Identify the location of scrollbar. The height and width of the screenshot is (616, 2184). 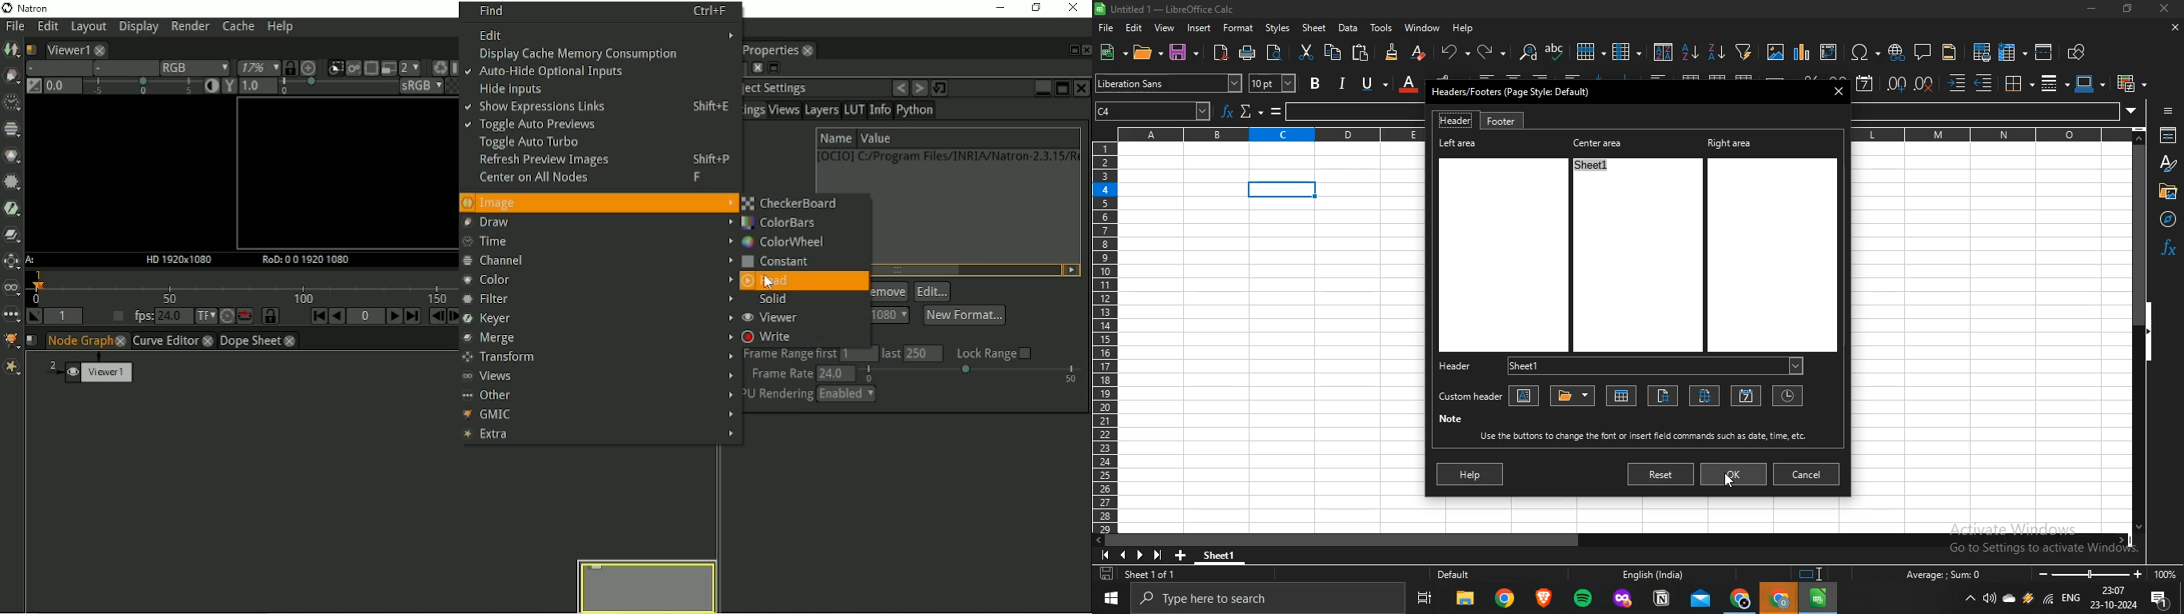
(2139, 337).